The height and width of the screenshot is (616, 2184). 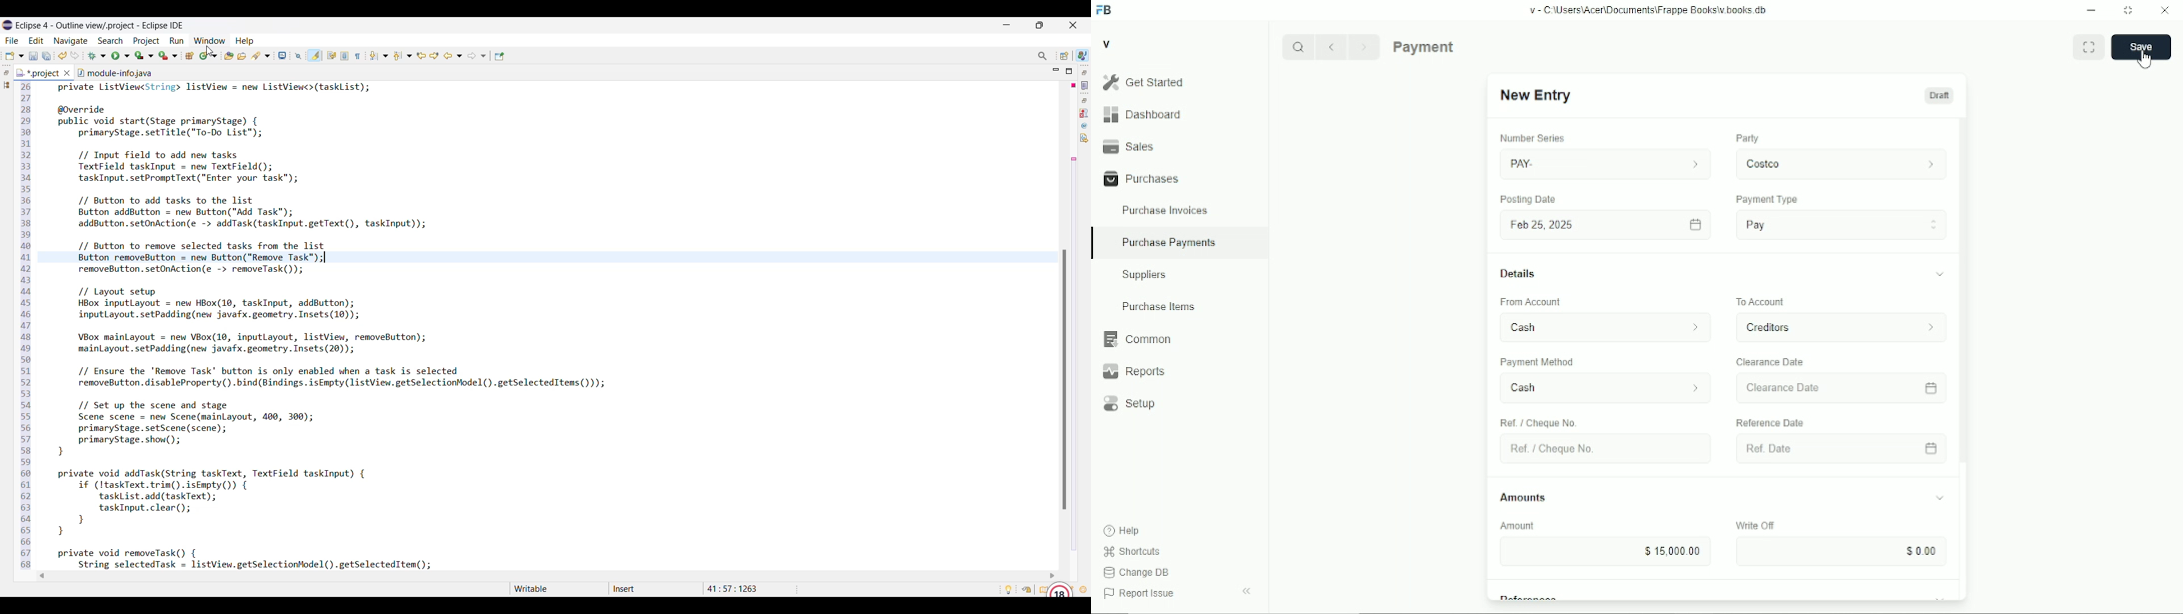 I want to click on Details, so click(x=1518, y=274).